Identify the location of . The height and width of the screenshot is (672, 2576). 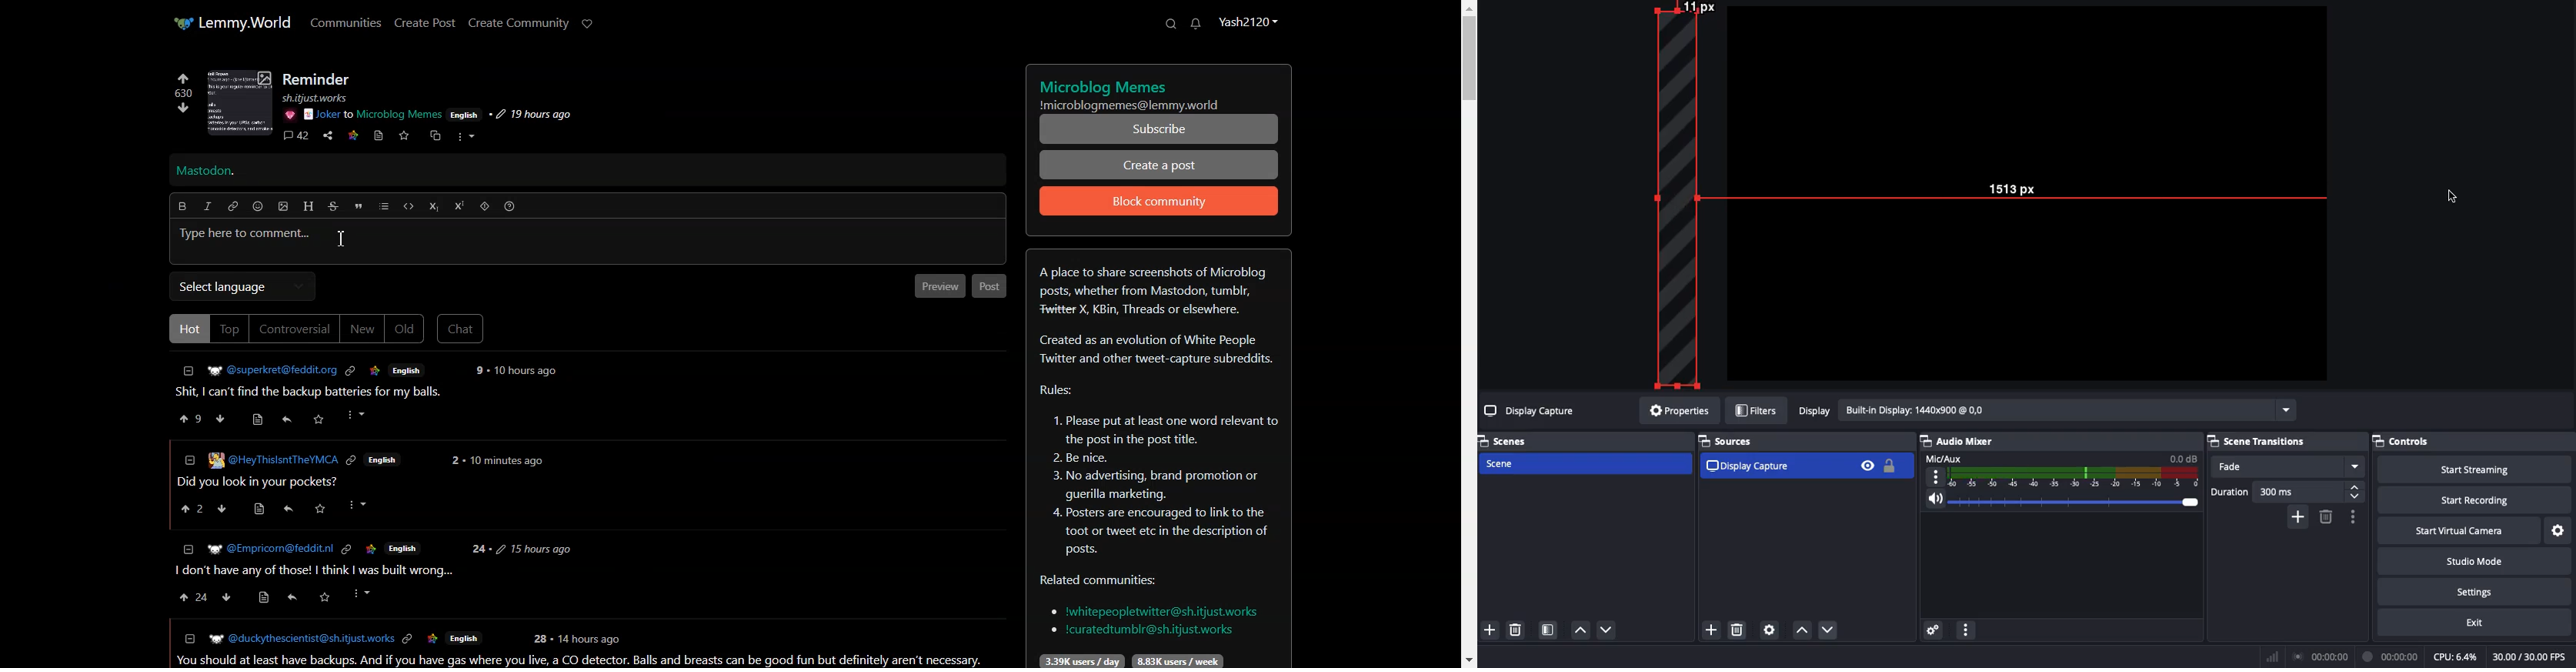
(345, 549).